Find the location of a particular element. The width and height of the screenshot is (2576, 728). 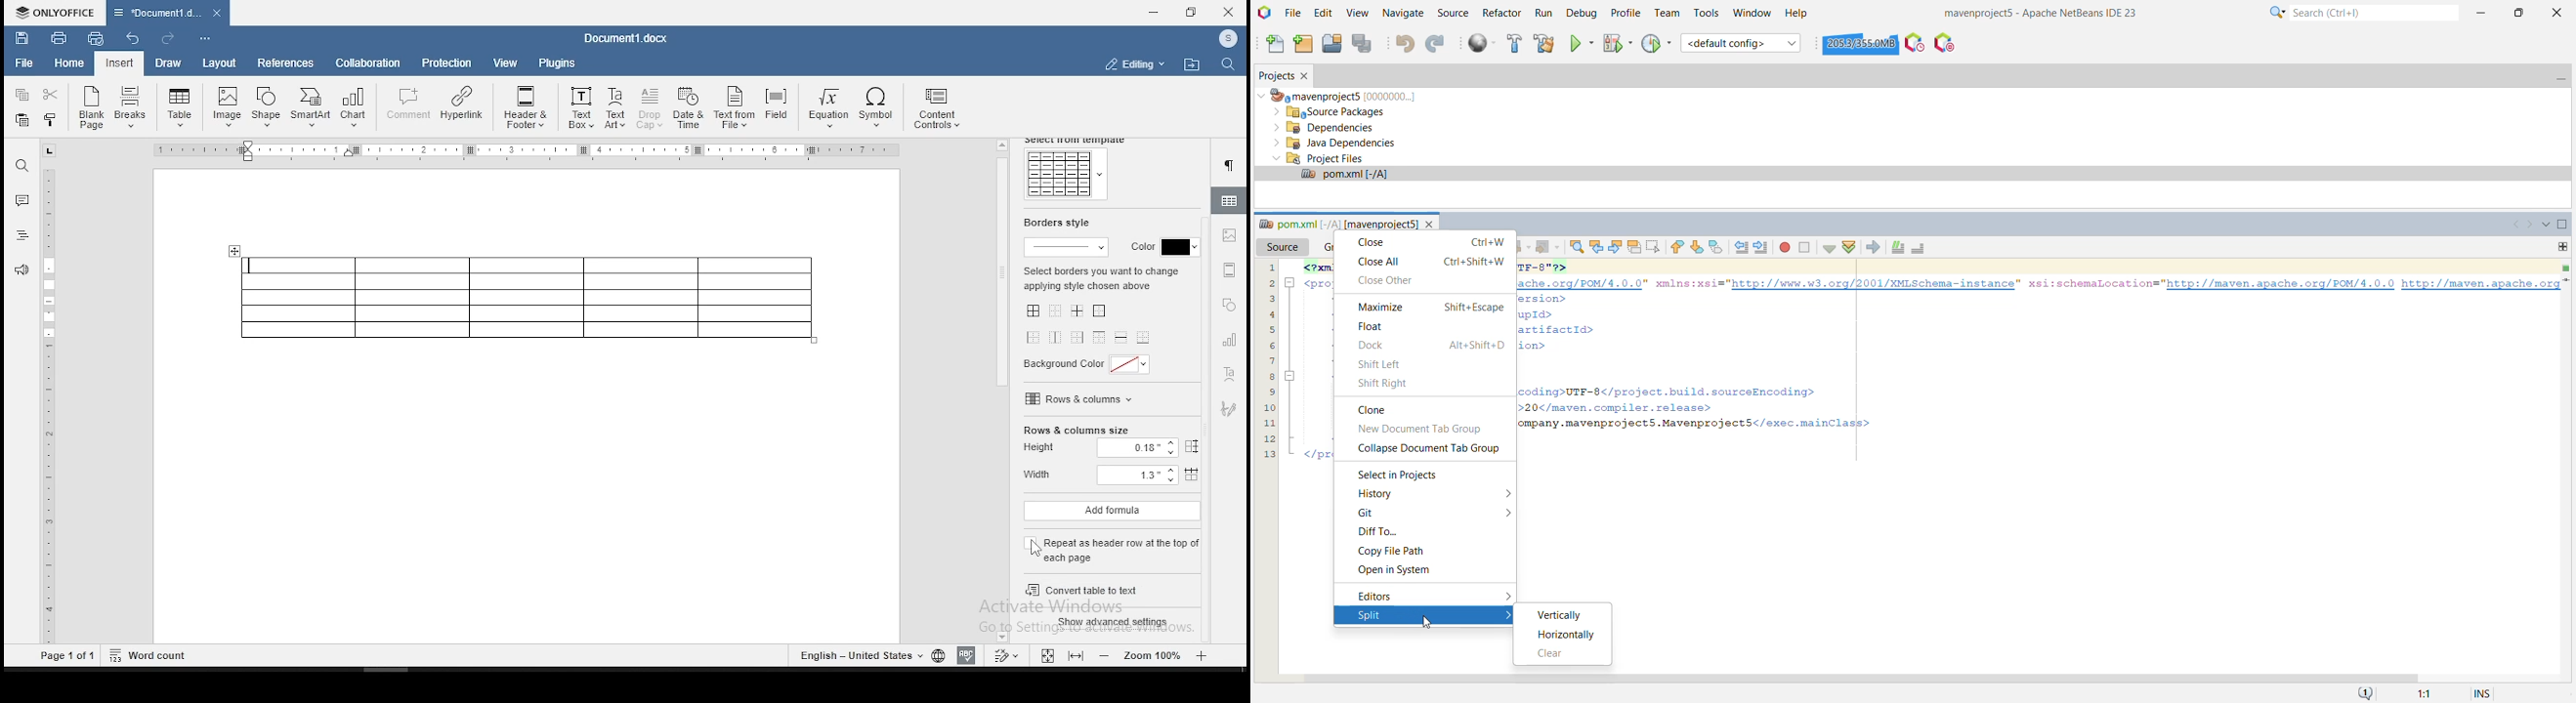

table properties is located at coordinates (1230, 200).